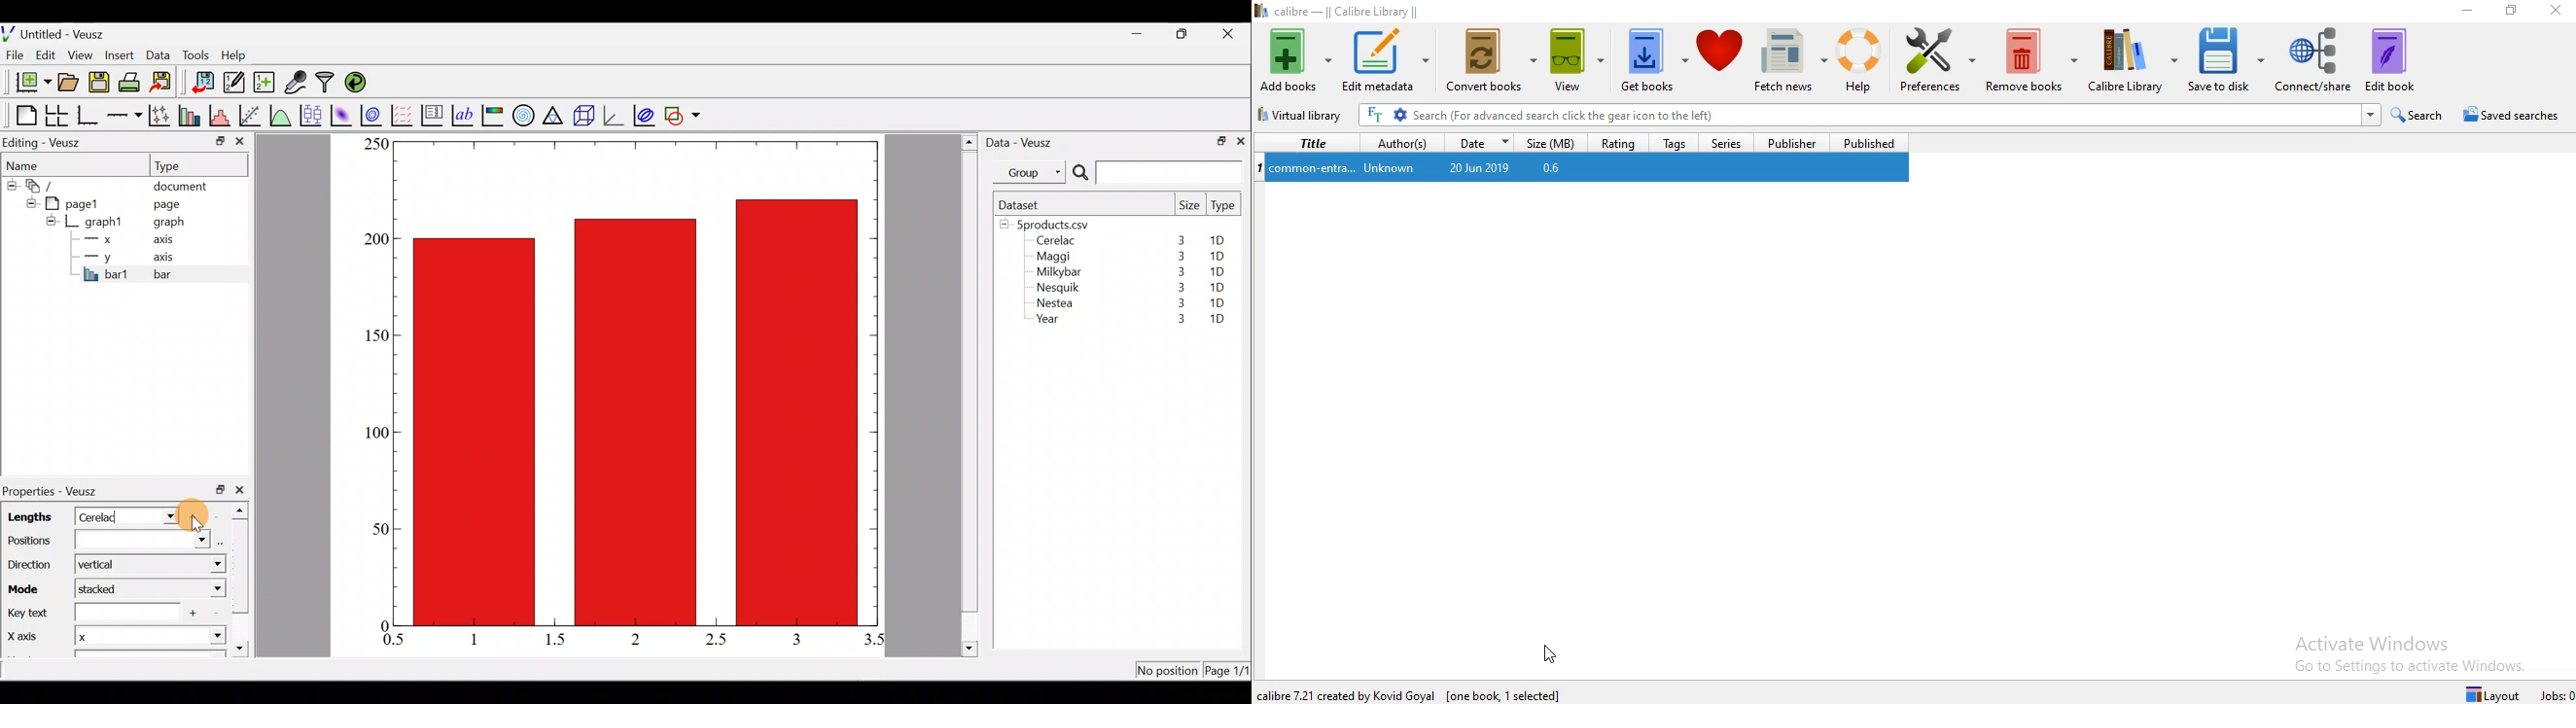 Image resolution: width=2576 pixels, height=728 pixels. Describe the element at coordinates (970, 393) in the screenshot. I see `scroll bar` at that location.